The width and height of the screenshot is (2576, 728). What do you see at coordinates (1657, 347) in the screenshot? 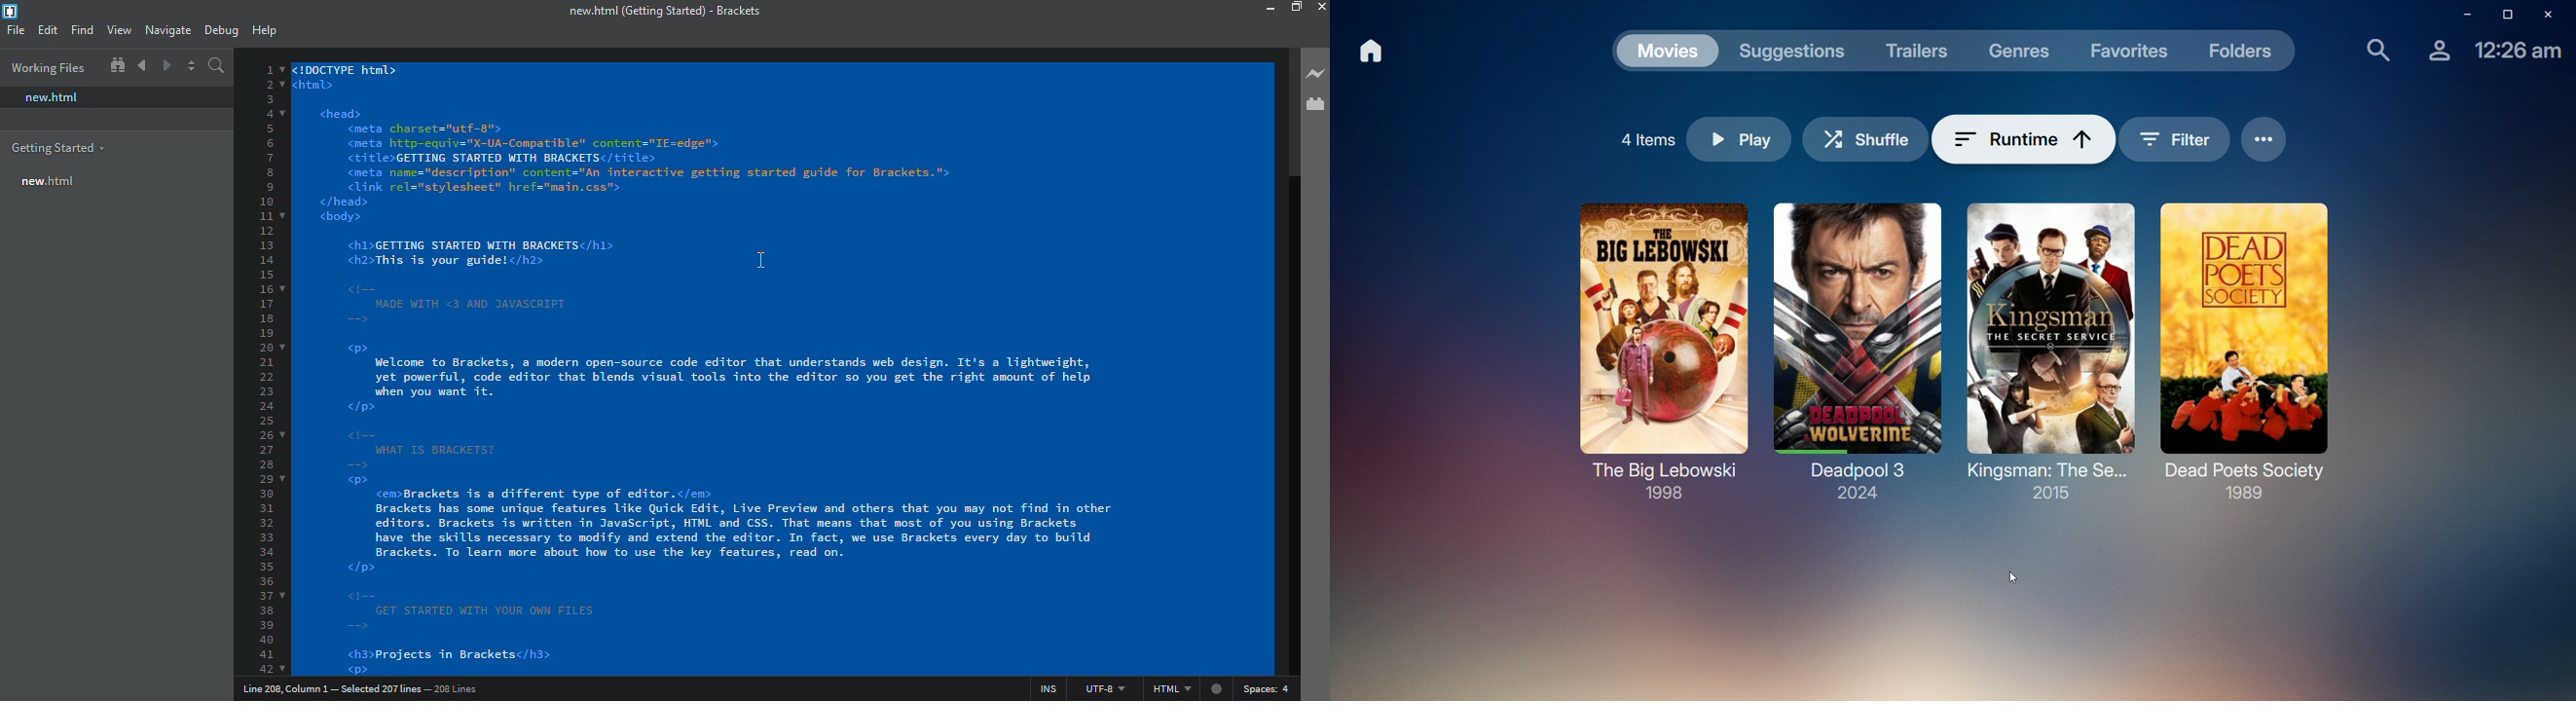
I see `Dead Poets Society` at bounding box center [1657, 347].